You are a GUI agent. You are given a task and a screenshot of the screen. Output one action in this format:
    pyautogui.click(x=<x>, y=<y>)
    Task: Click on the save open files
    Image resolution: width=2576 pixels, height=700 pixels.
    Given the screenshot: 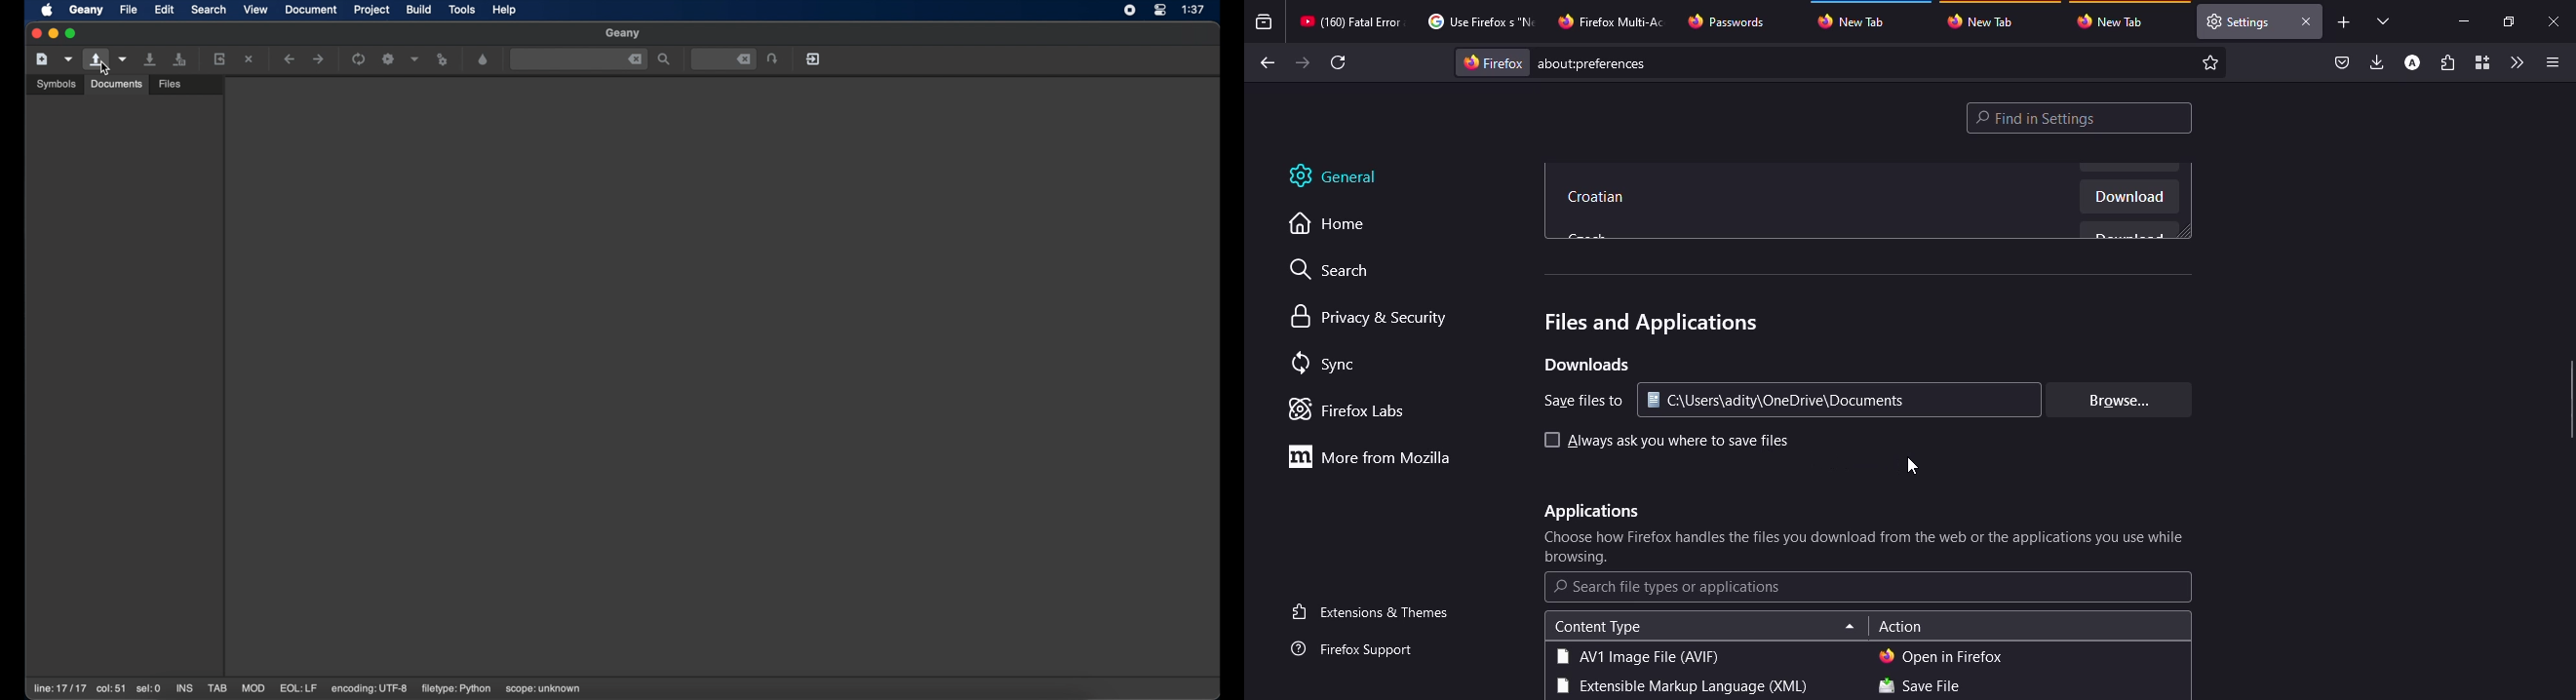 What is the action you would take?
    pyautogui.click(x=181, y=58)
    